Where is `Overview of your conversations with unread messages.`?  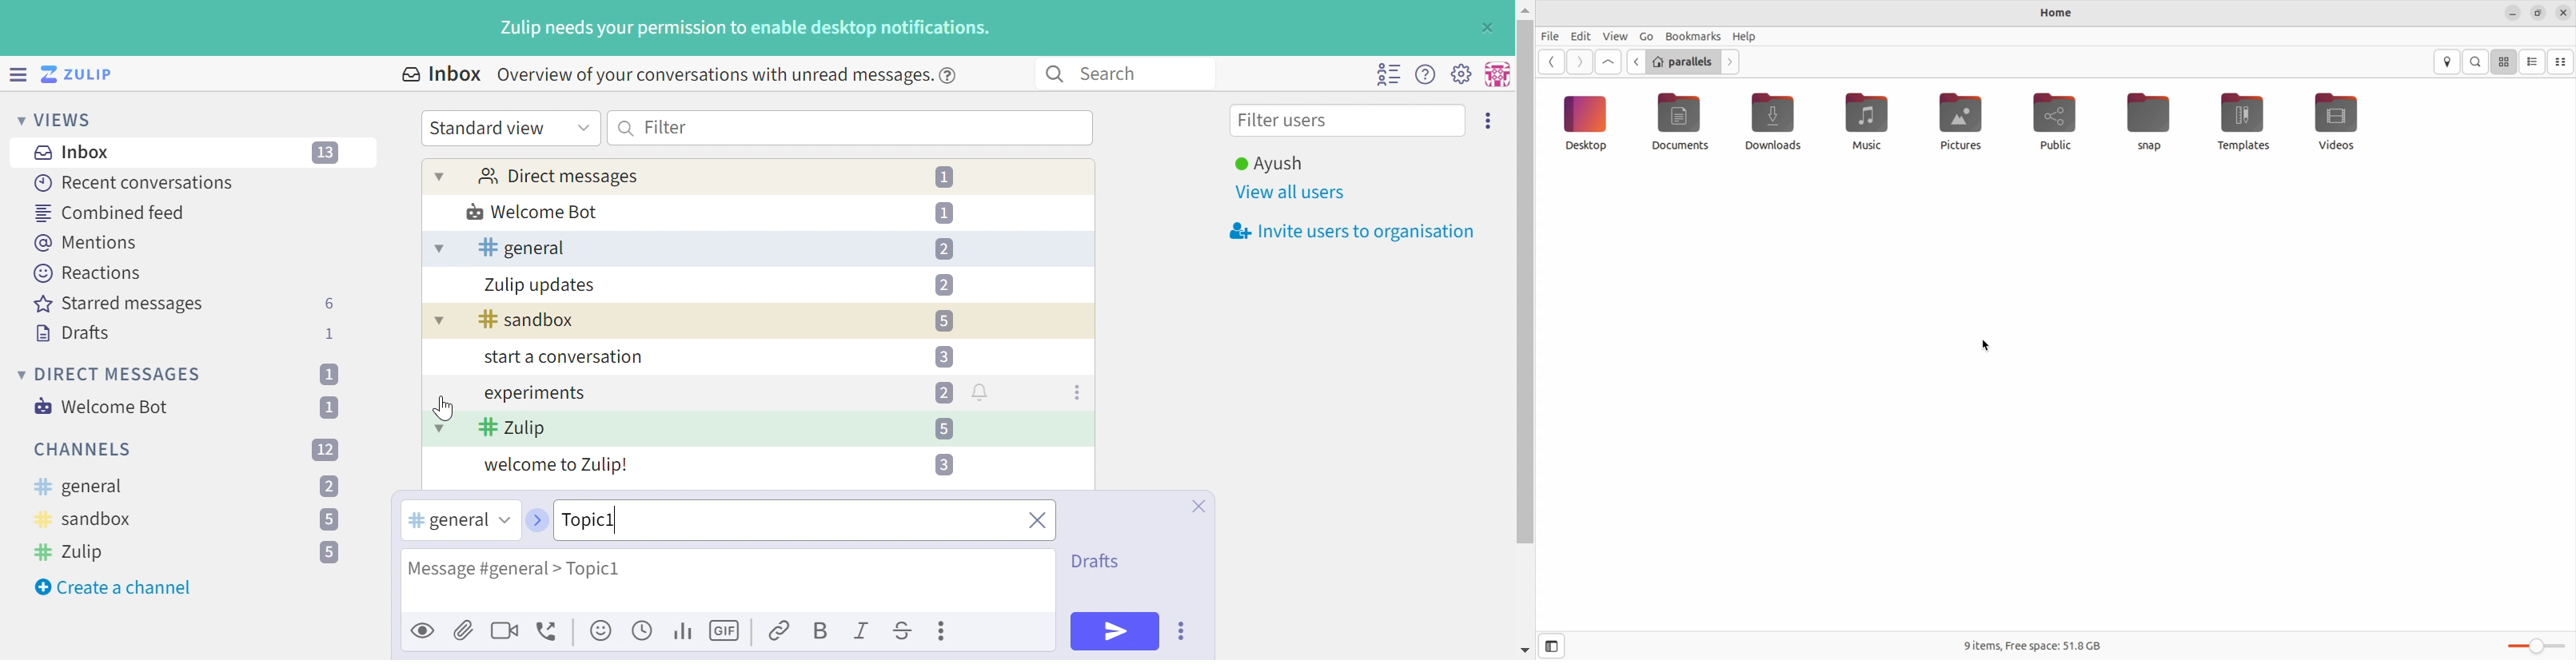
Overview of your conversations with unread messages. is located at coordinates (712, 74).